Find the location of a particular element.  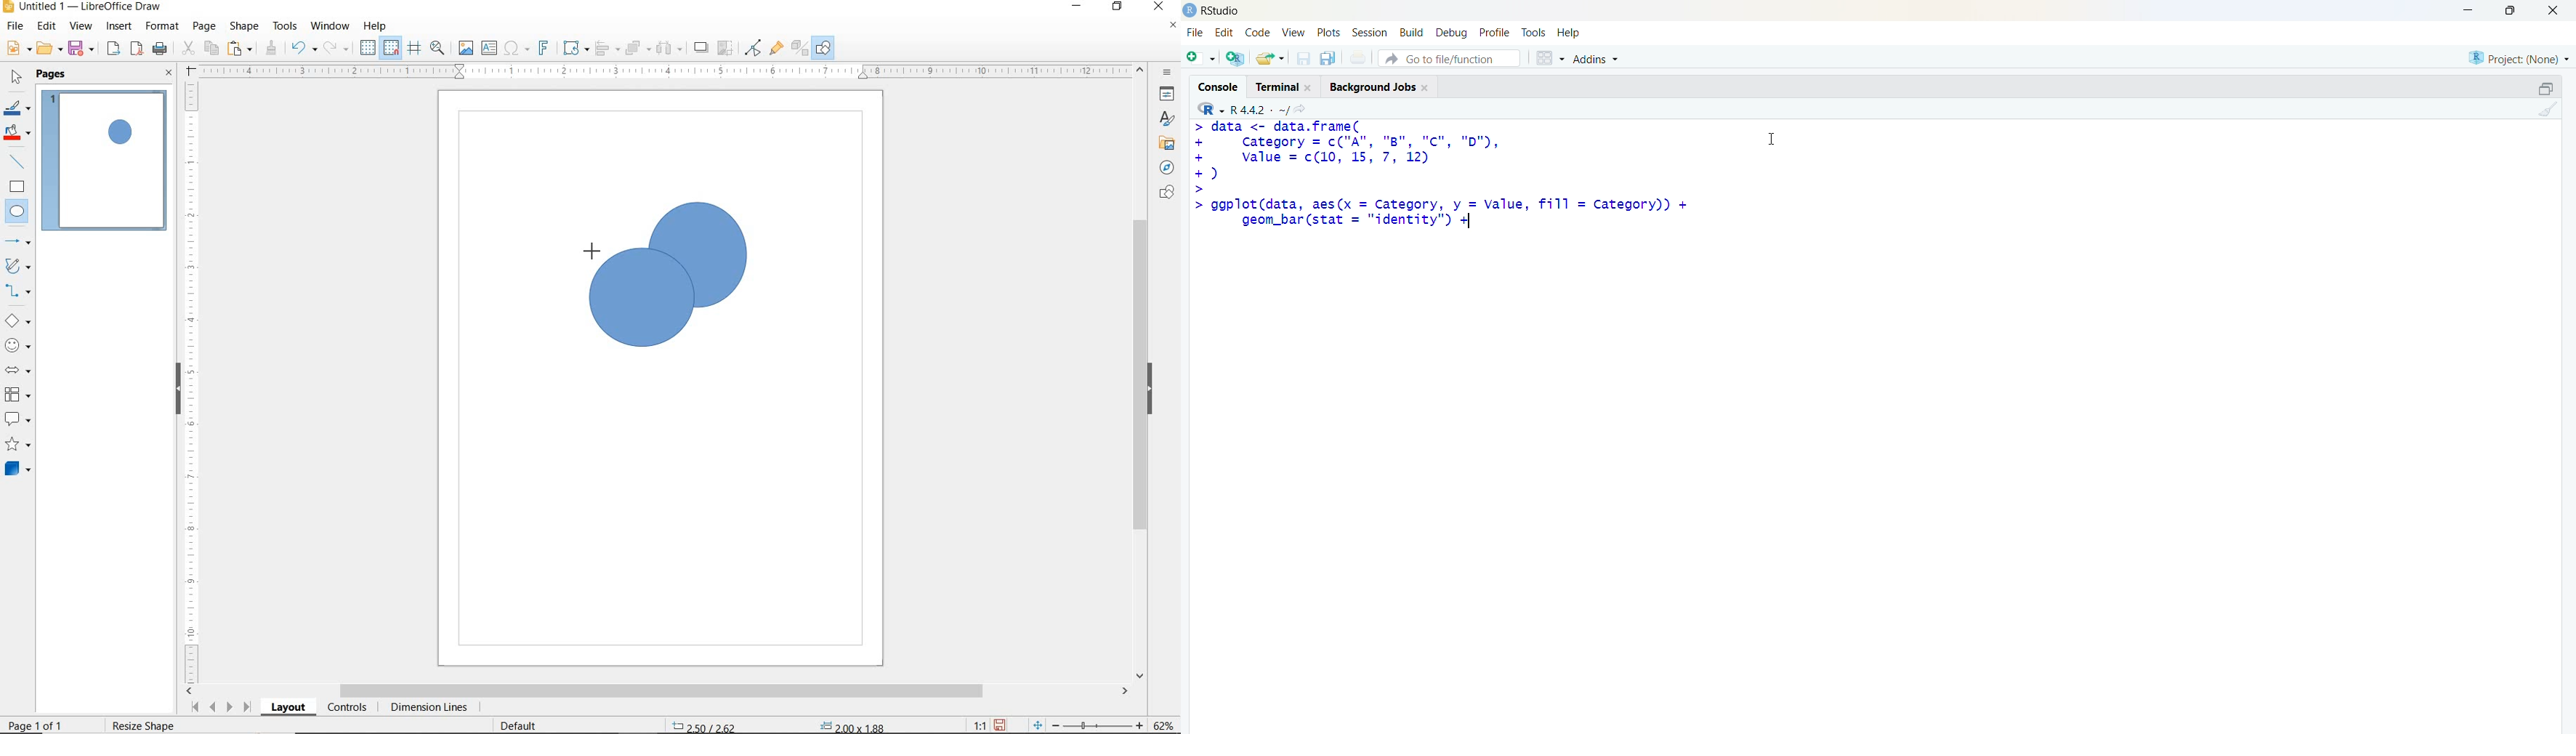

SIDEBAR SETTINGS is located at coordinates (1168, 73).